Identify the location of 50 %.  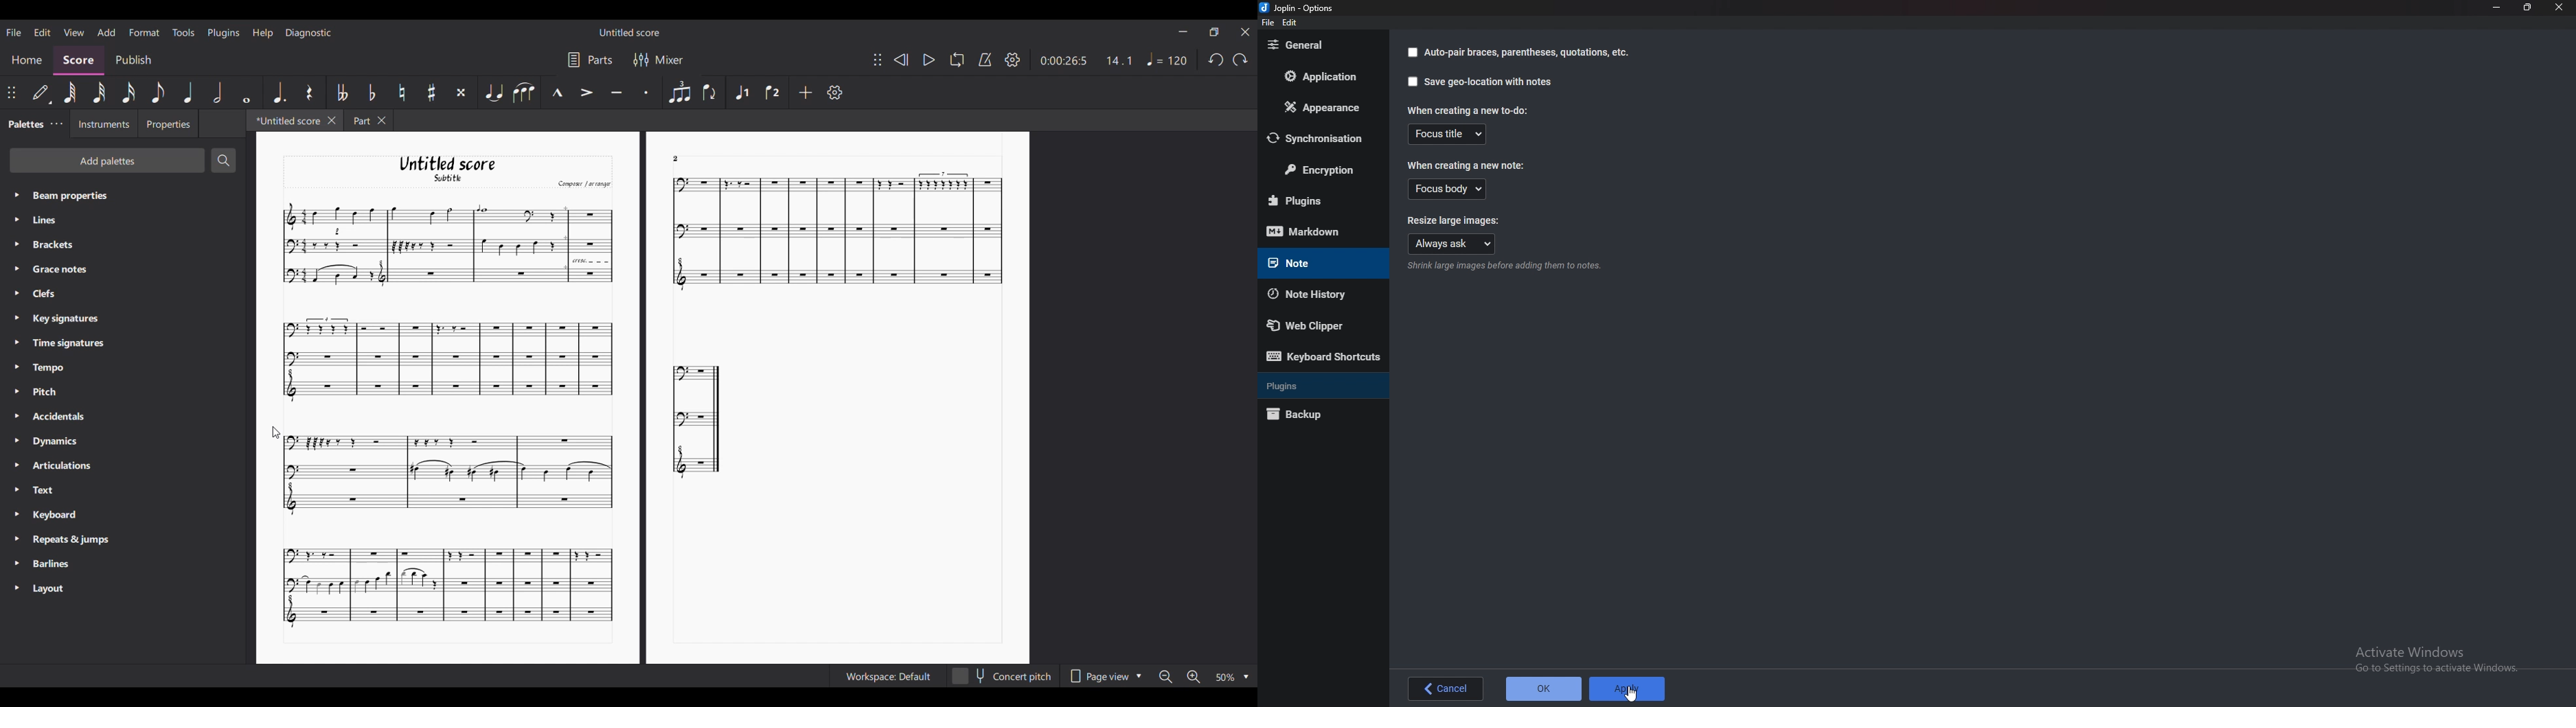
(1231, 677).